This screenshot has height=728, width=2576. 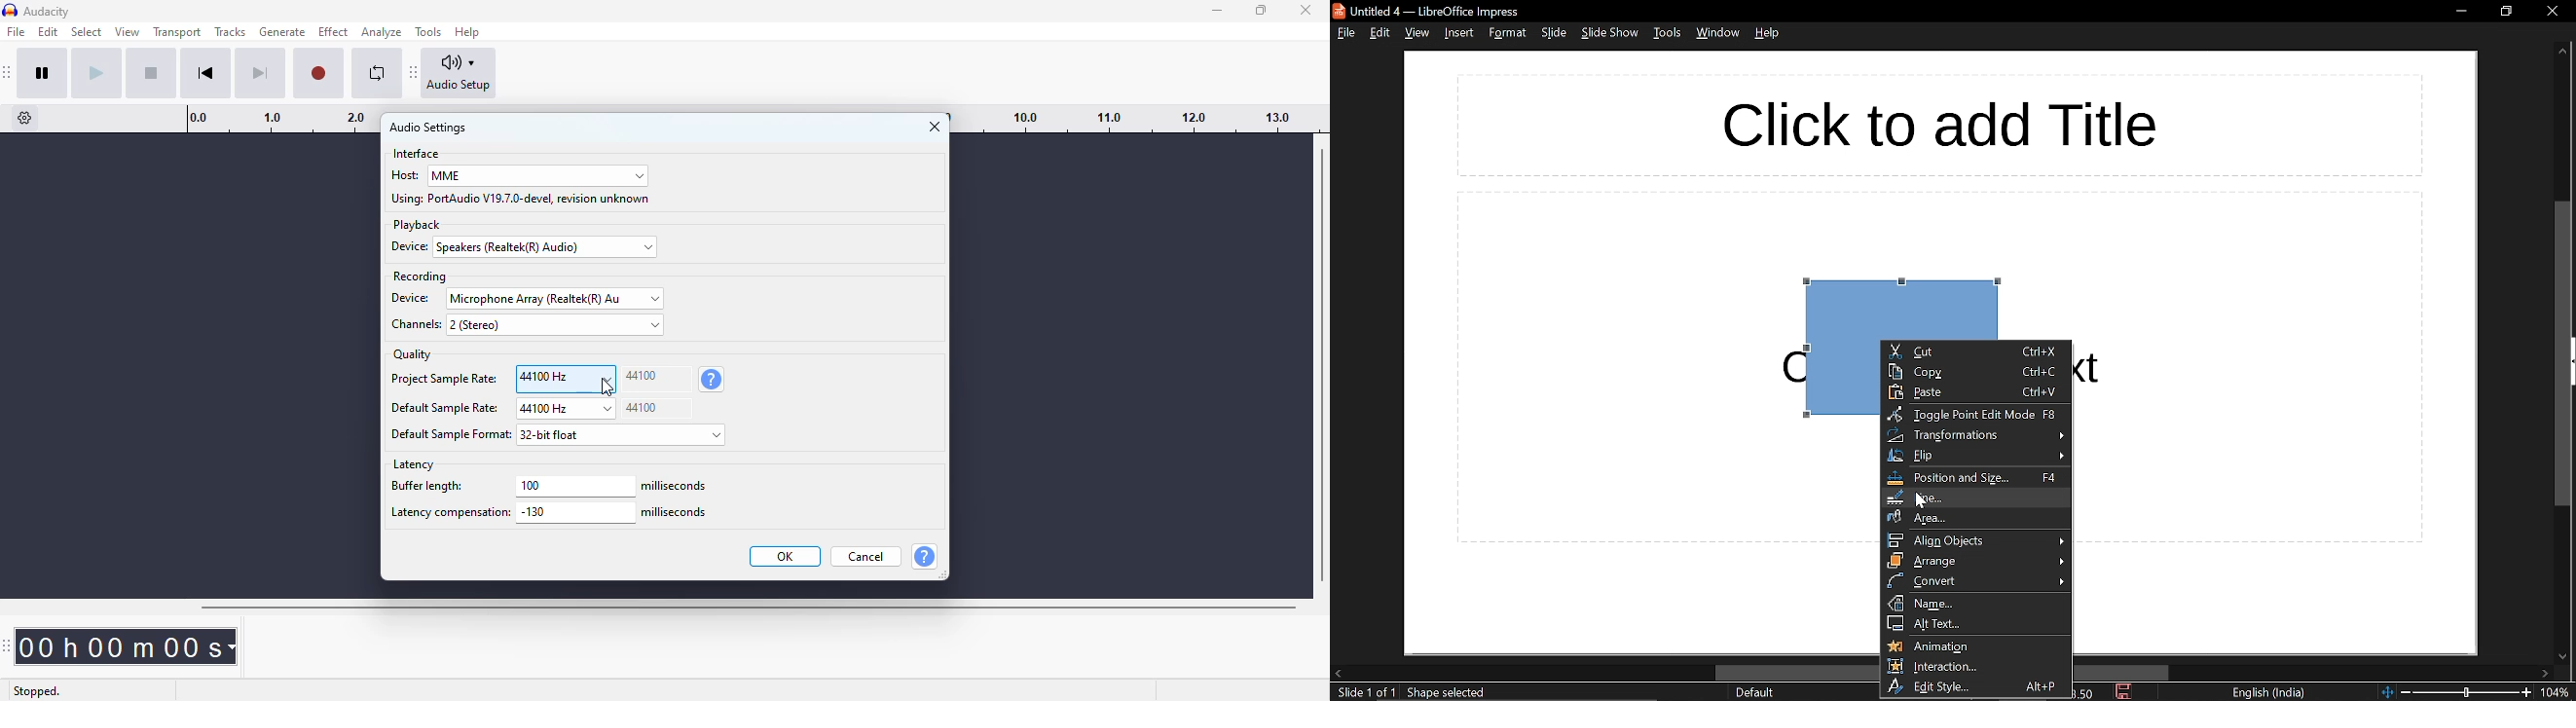 What do you see at coordinates (676, 486) in the screenshot?
I see `miliseconds` at bounding box center [676, 486].